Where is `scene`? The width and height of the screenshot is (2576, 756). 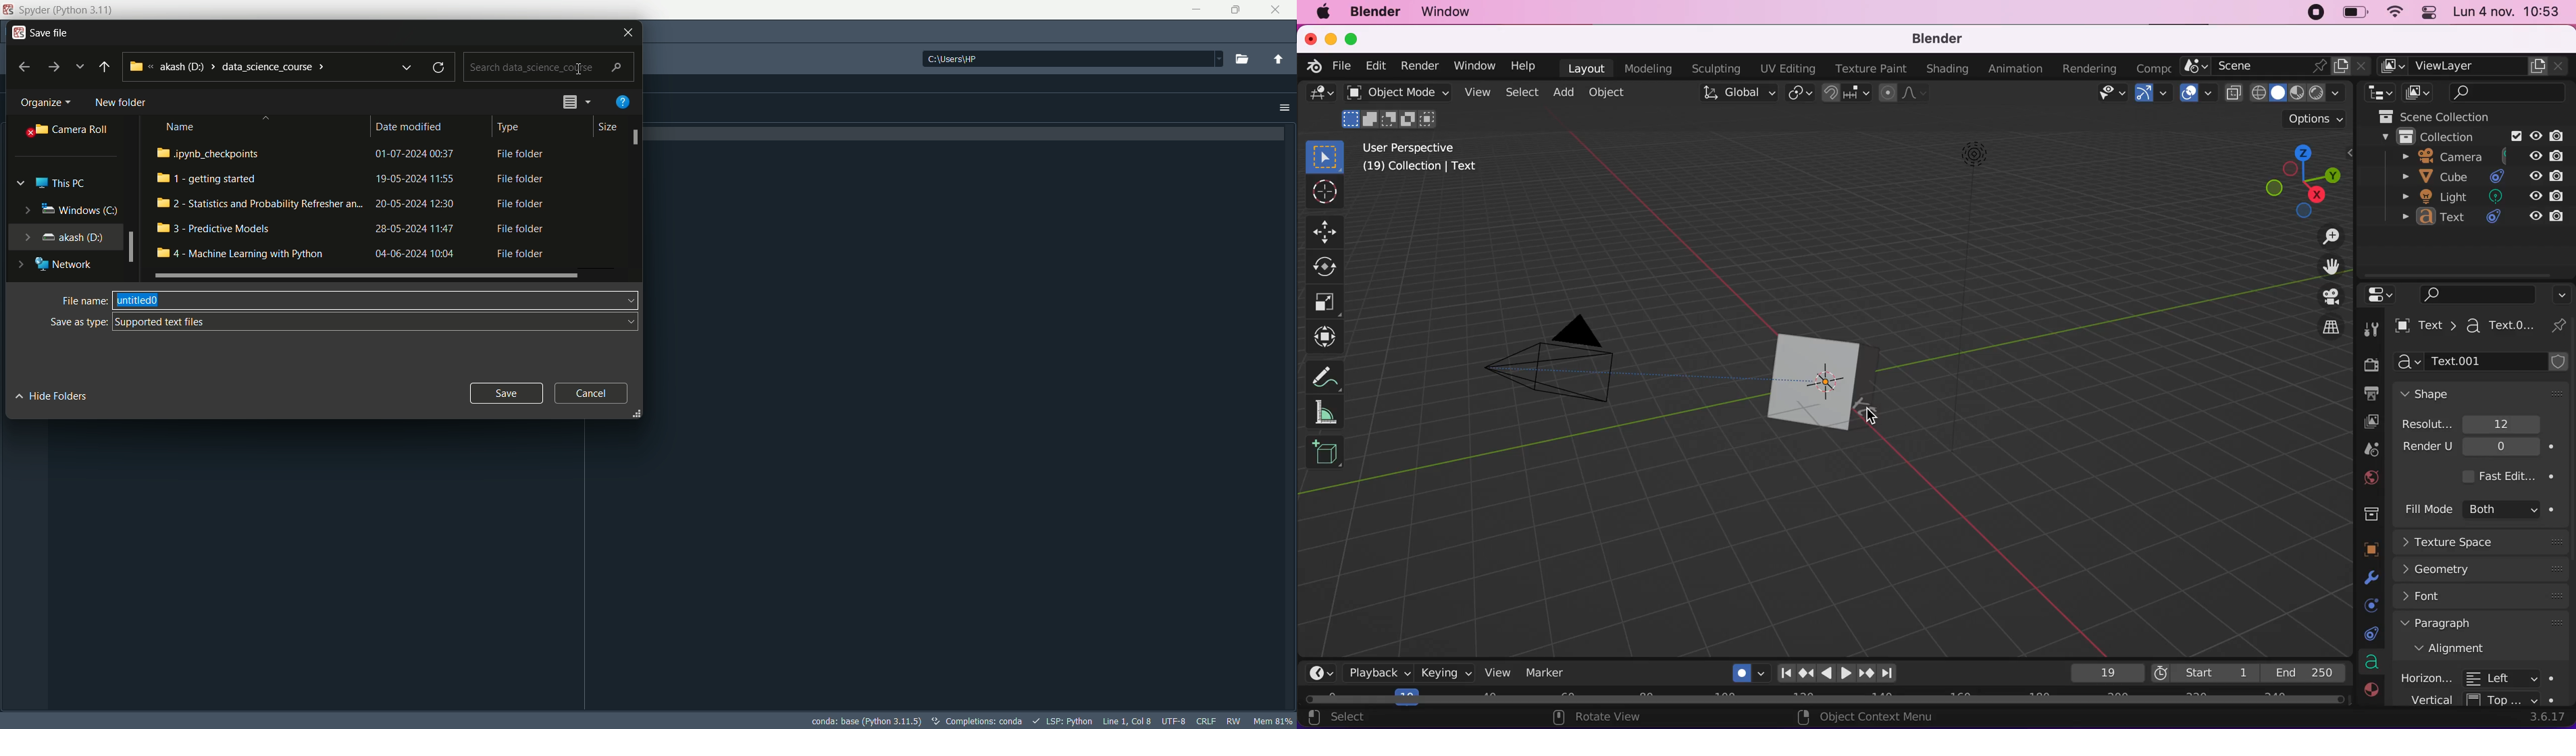
scene is located at coordinates (2279, 66).